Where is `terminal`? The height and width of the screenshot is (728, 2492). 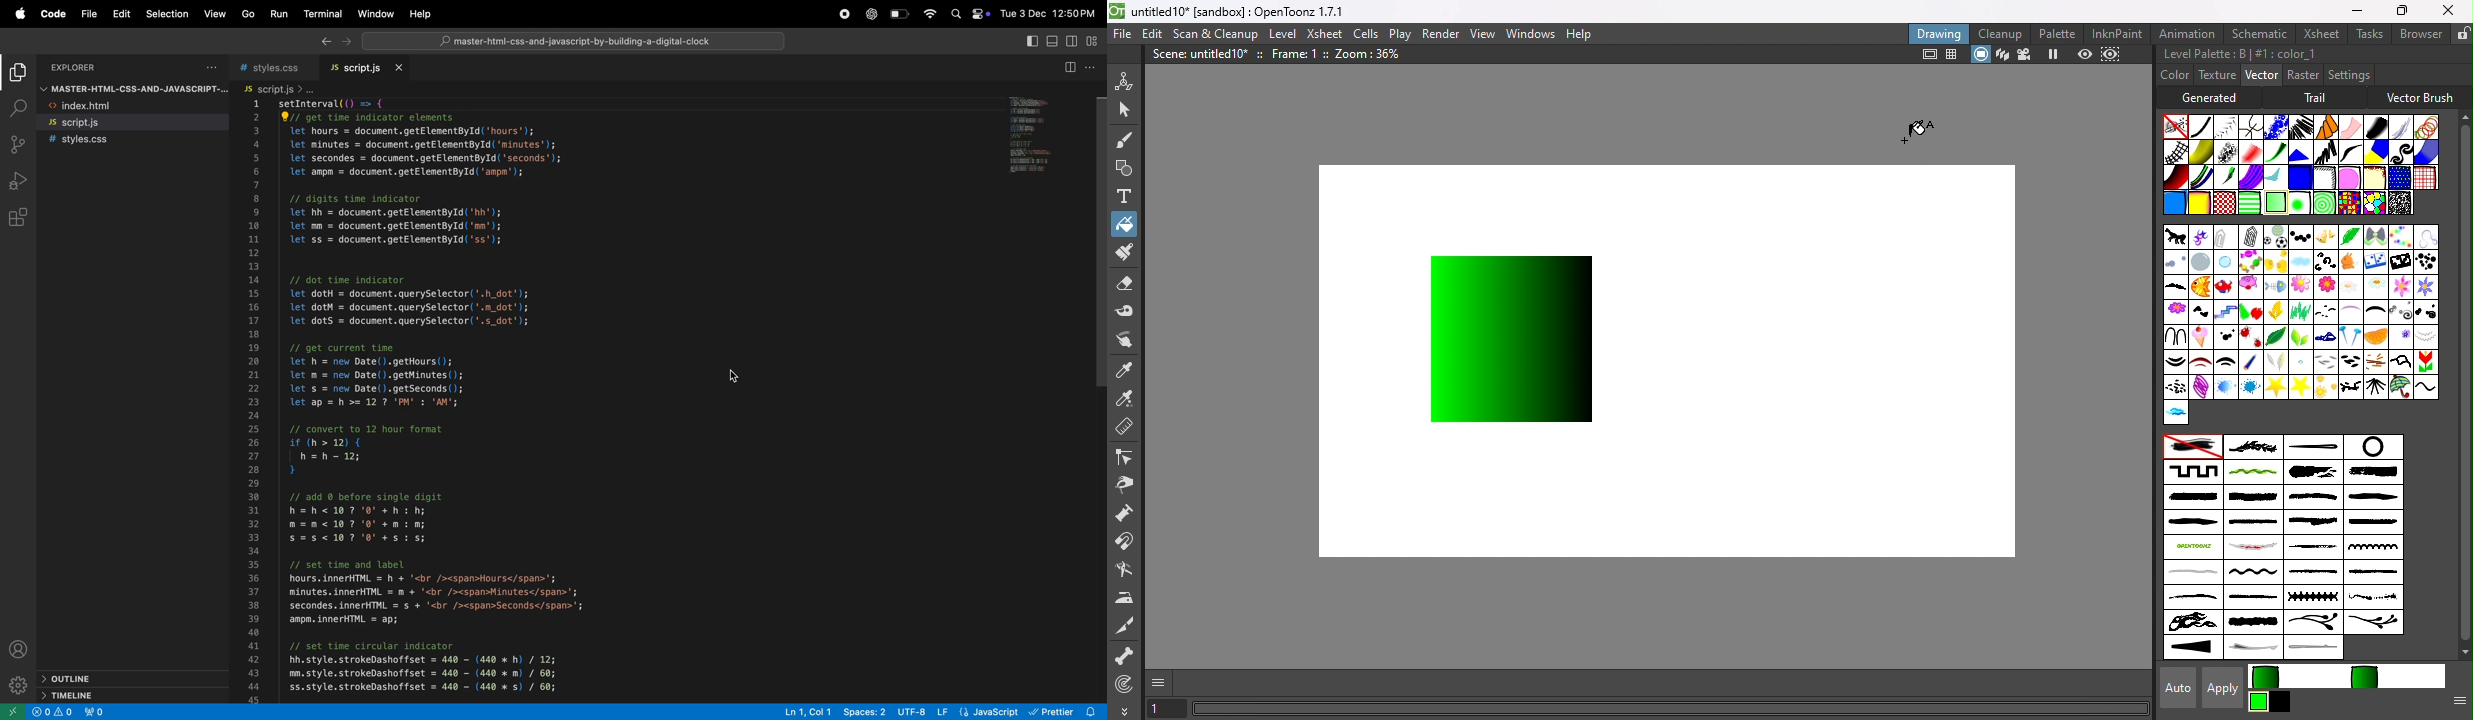
terminal is located at coordinates (322, 14).